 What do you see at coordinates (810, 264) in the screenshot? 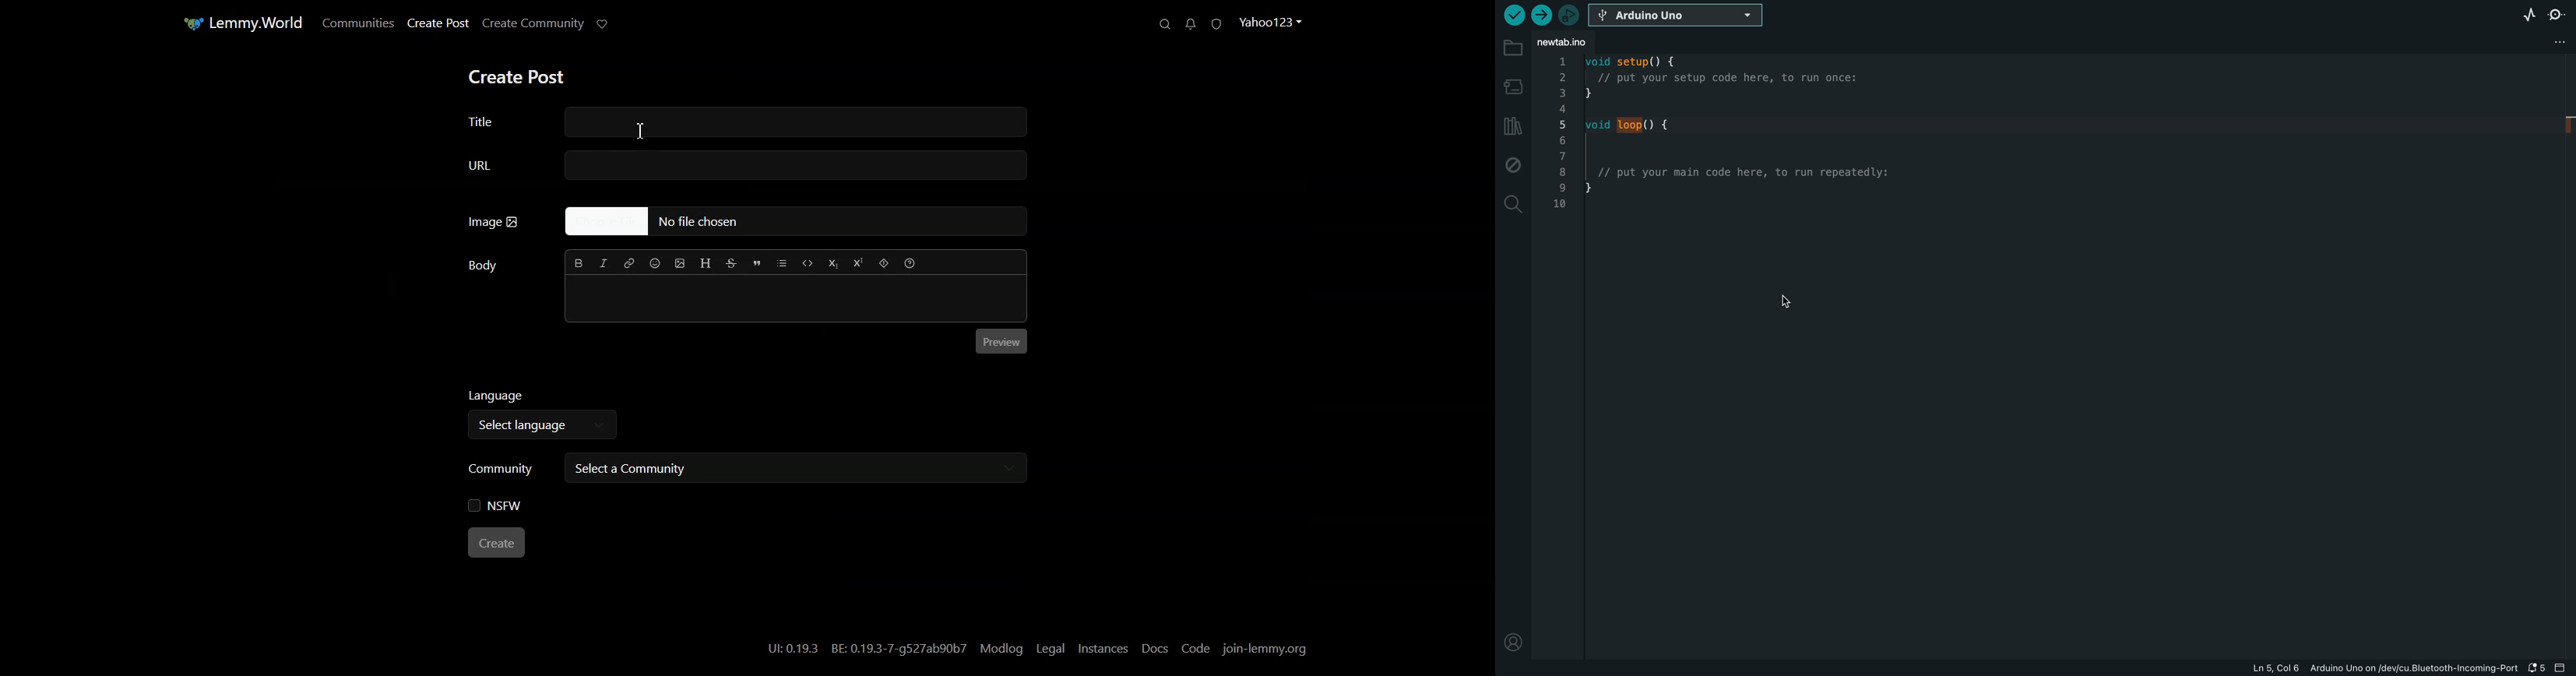
I see `Code` at bounding box center [810, 264].